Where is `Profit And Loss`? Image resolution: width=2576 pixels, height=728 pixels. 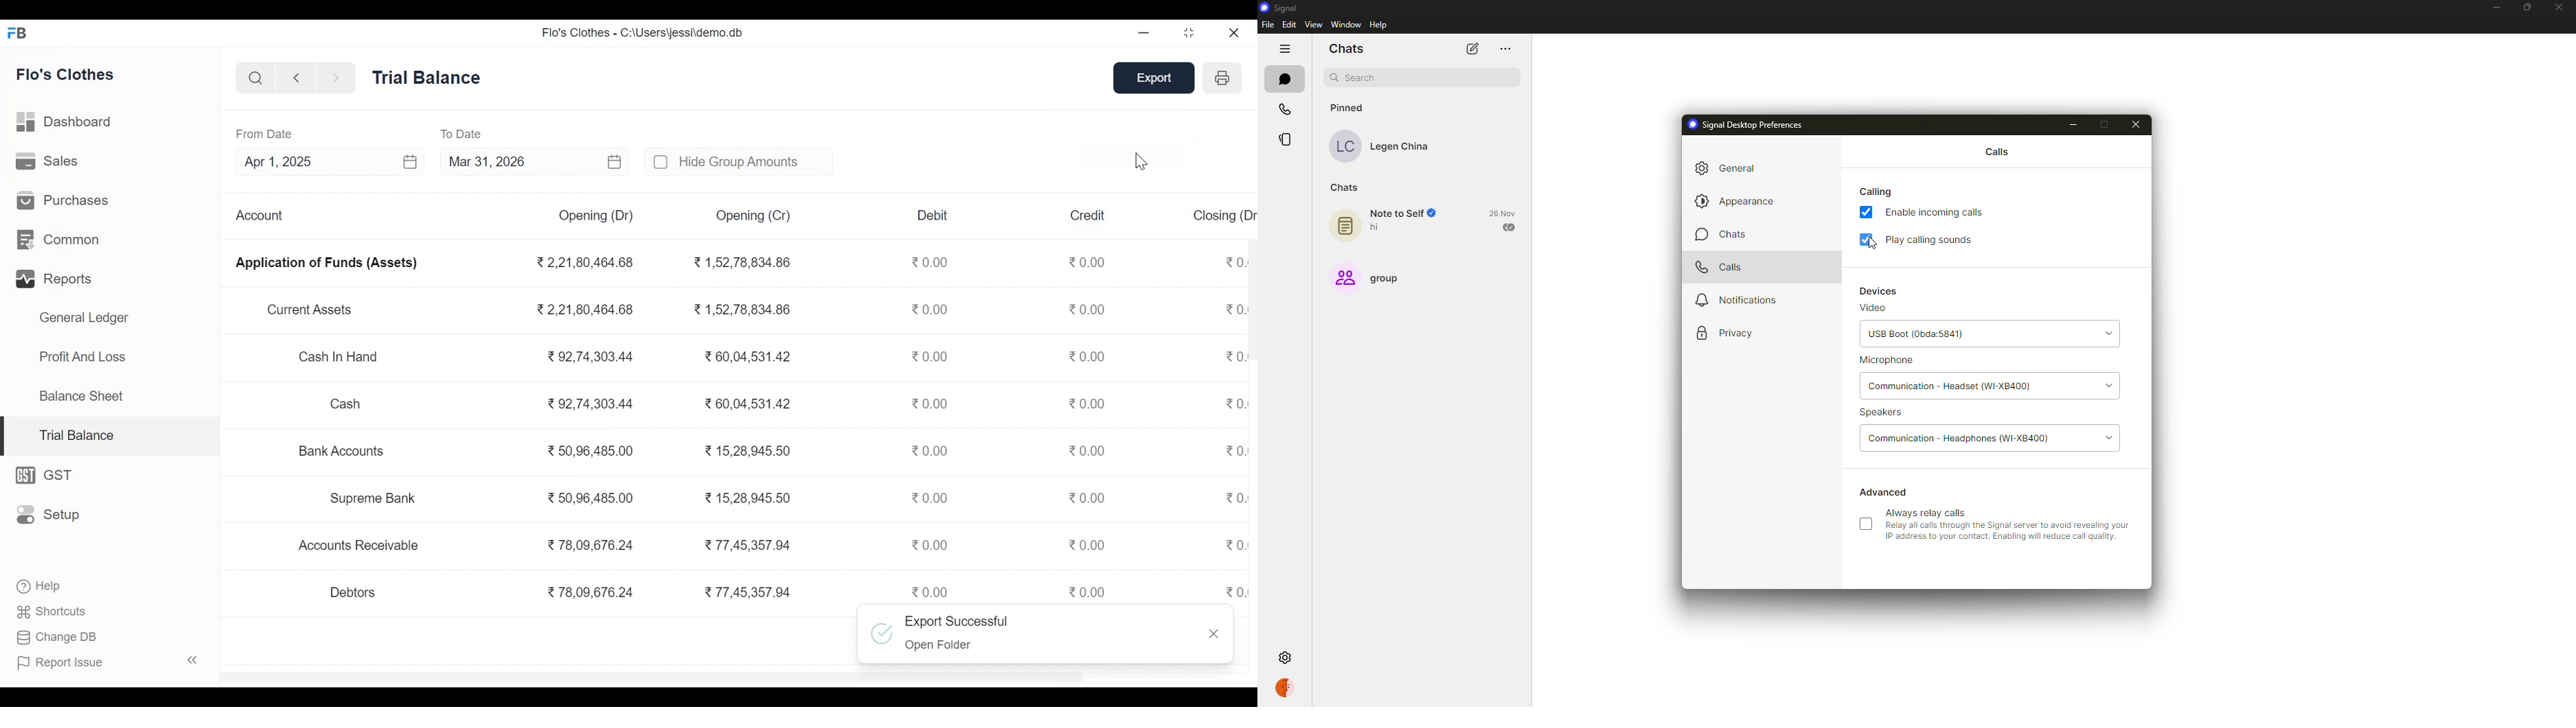
Profit And Loss is located at coordinates (83, 357).